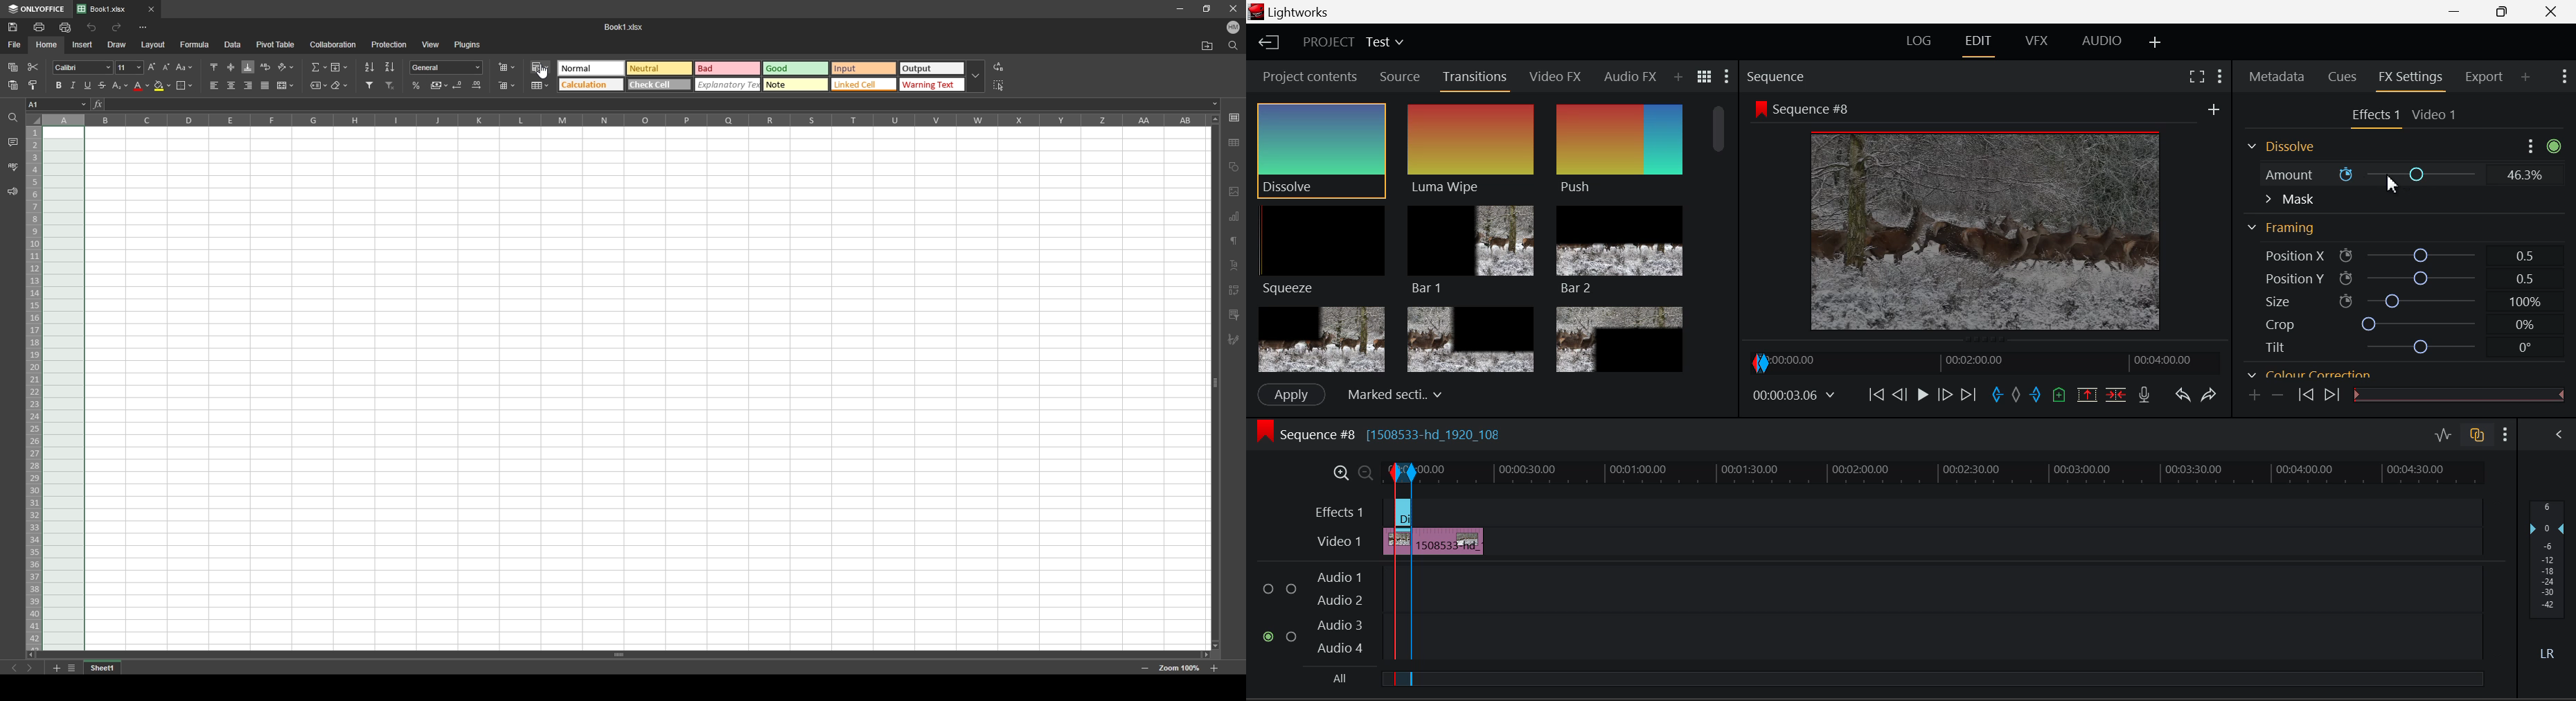 The image size is (2576, 728). What do you see at coordinates (1339, 572) in the screenshot?
I see `Audio 1` at bounding box center [1339, 572].